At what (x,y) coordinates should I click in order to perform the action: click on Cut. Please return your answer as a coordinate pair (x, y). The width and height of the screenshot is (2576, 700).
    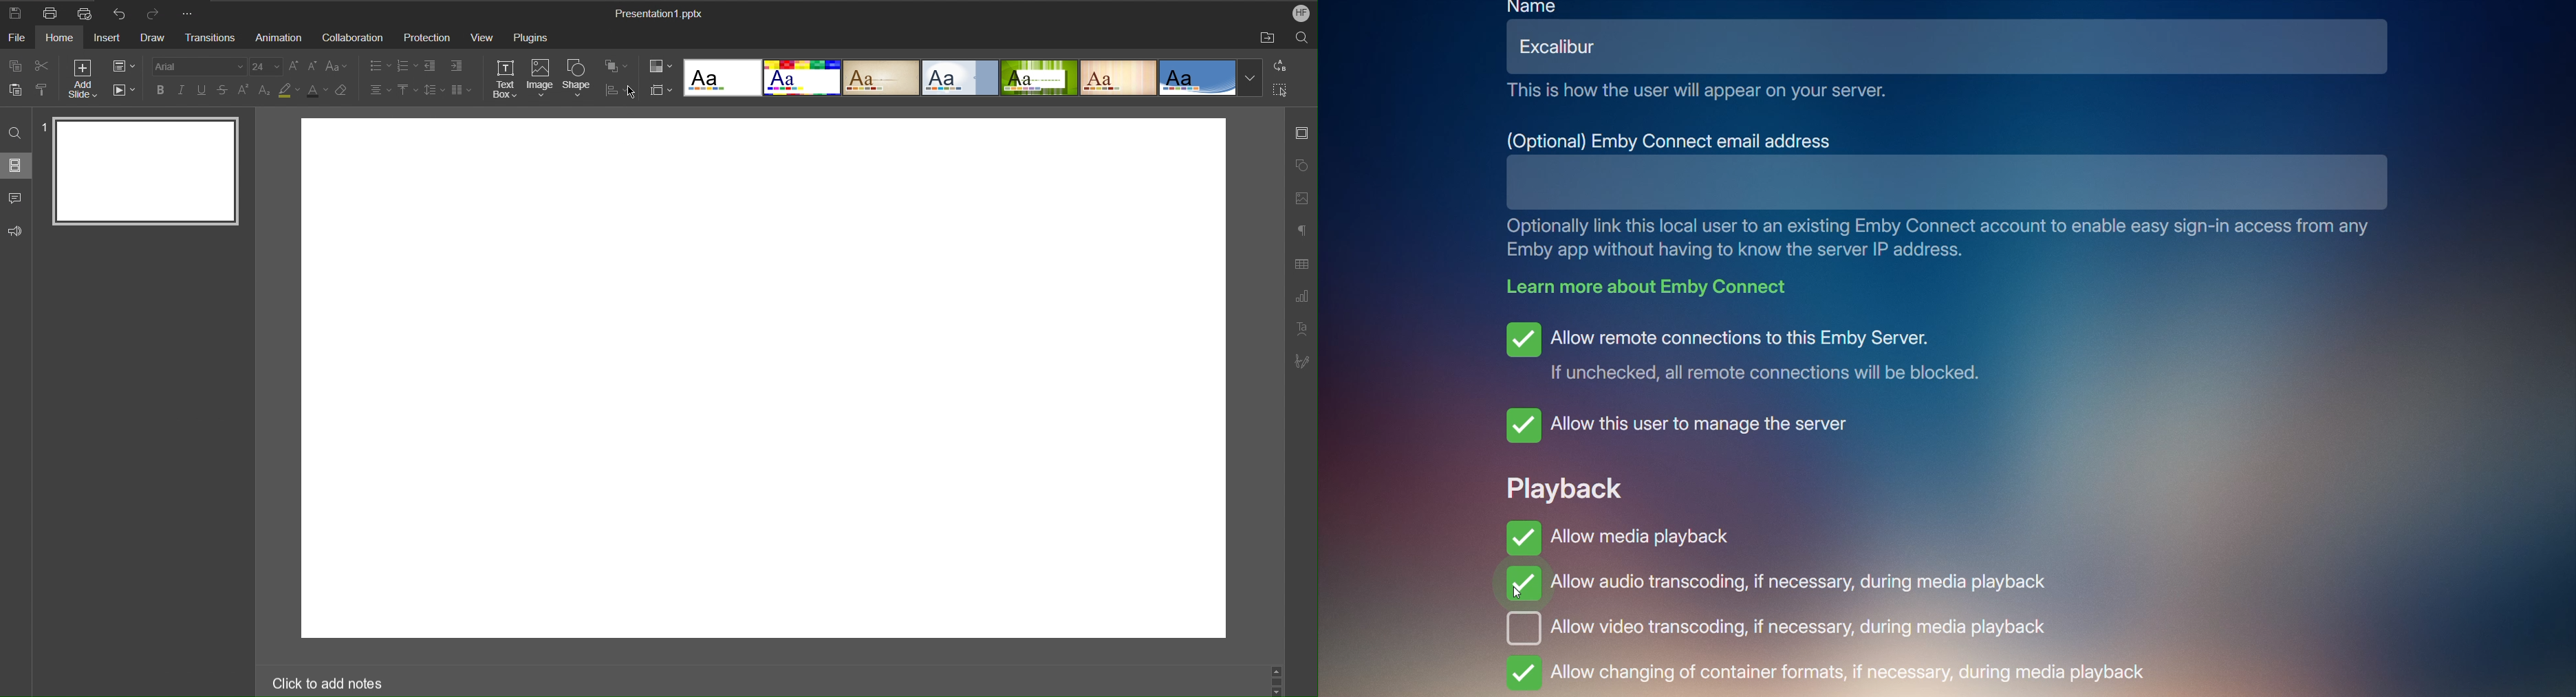
    Looking at the image, I should click on (41, 66).